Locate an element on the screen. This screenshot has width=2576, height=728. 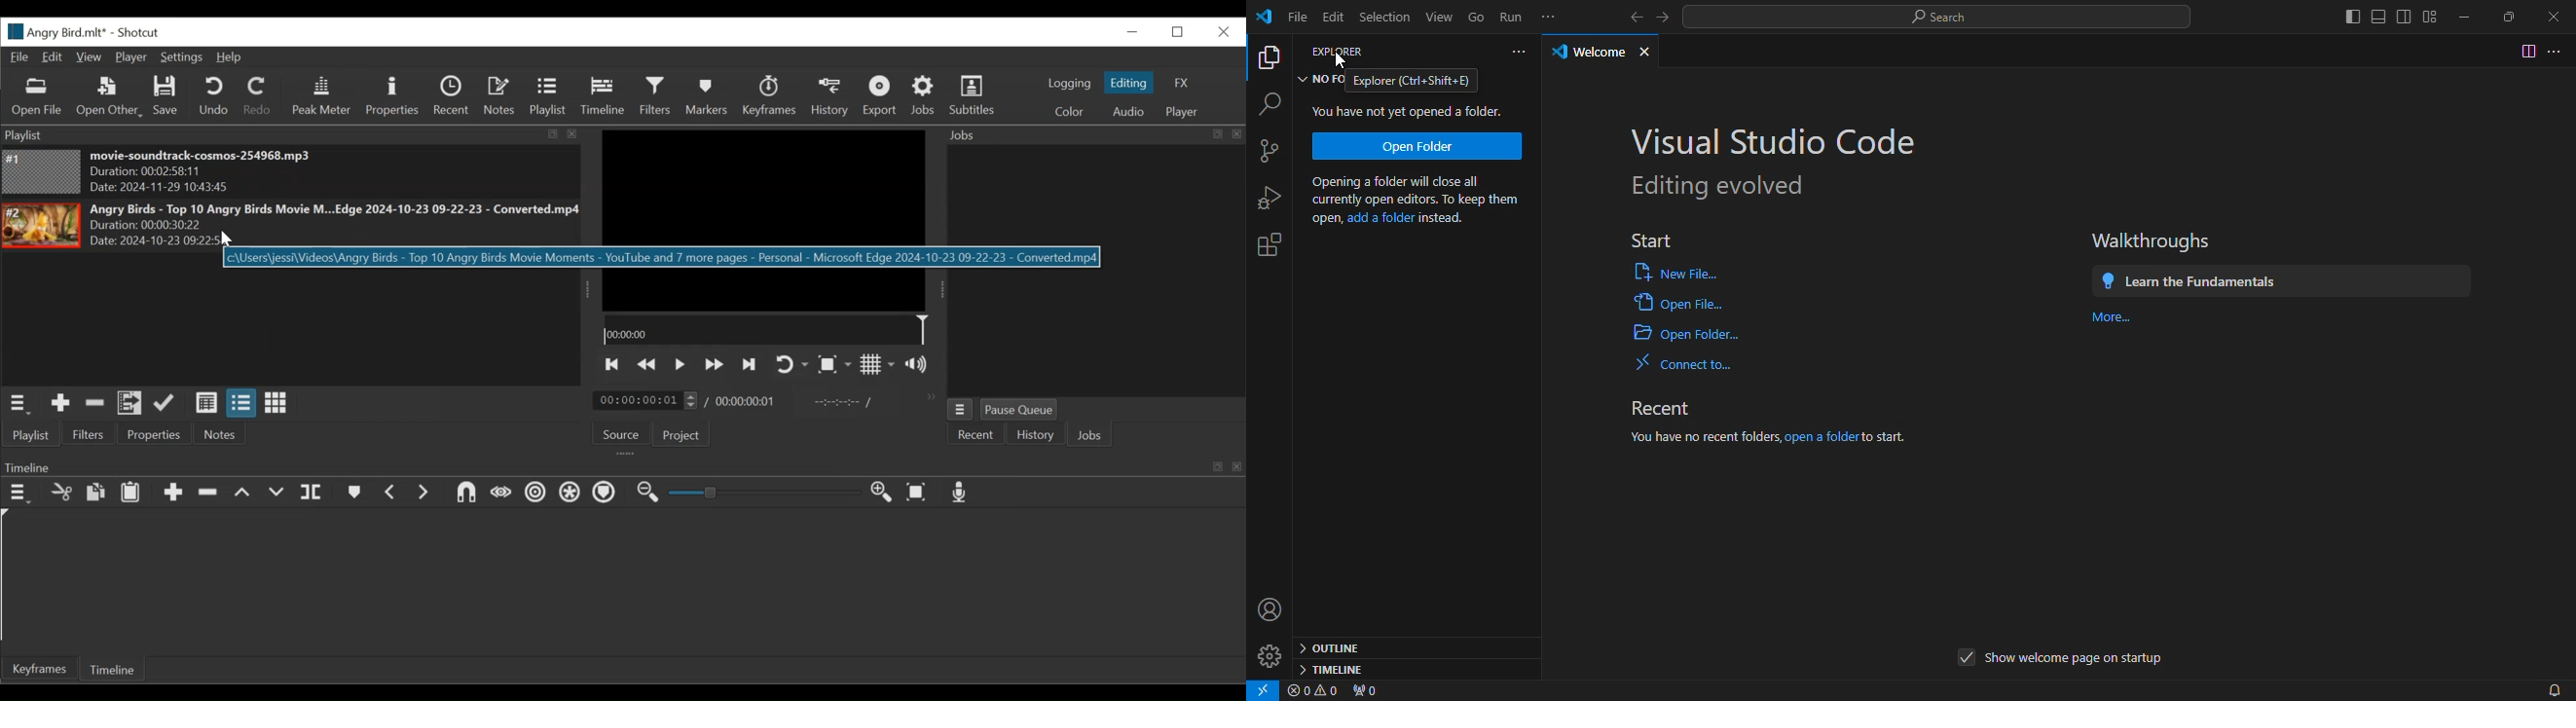
walkthroughs is located at coordinates (2156, 240).